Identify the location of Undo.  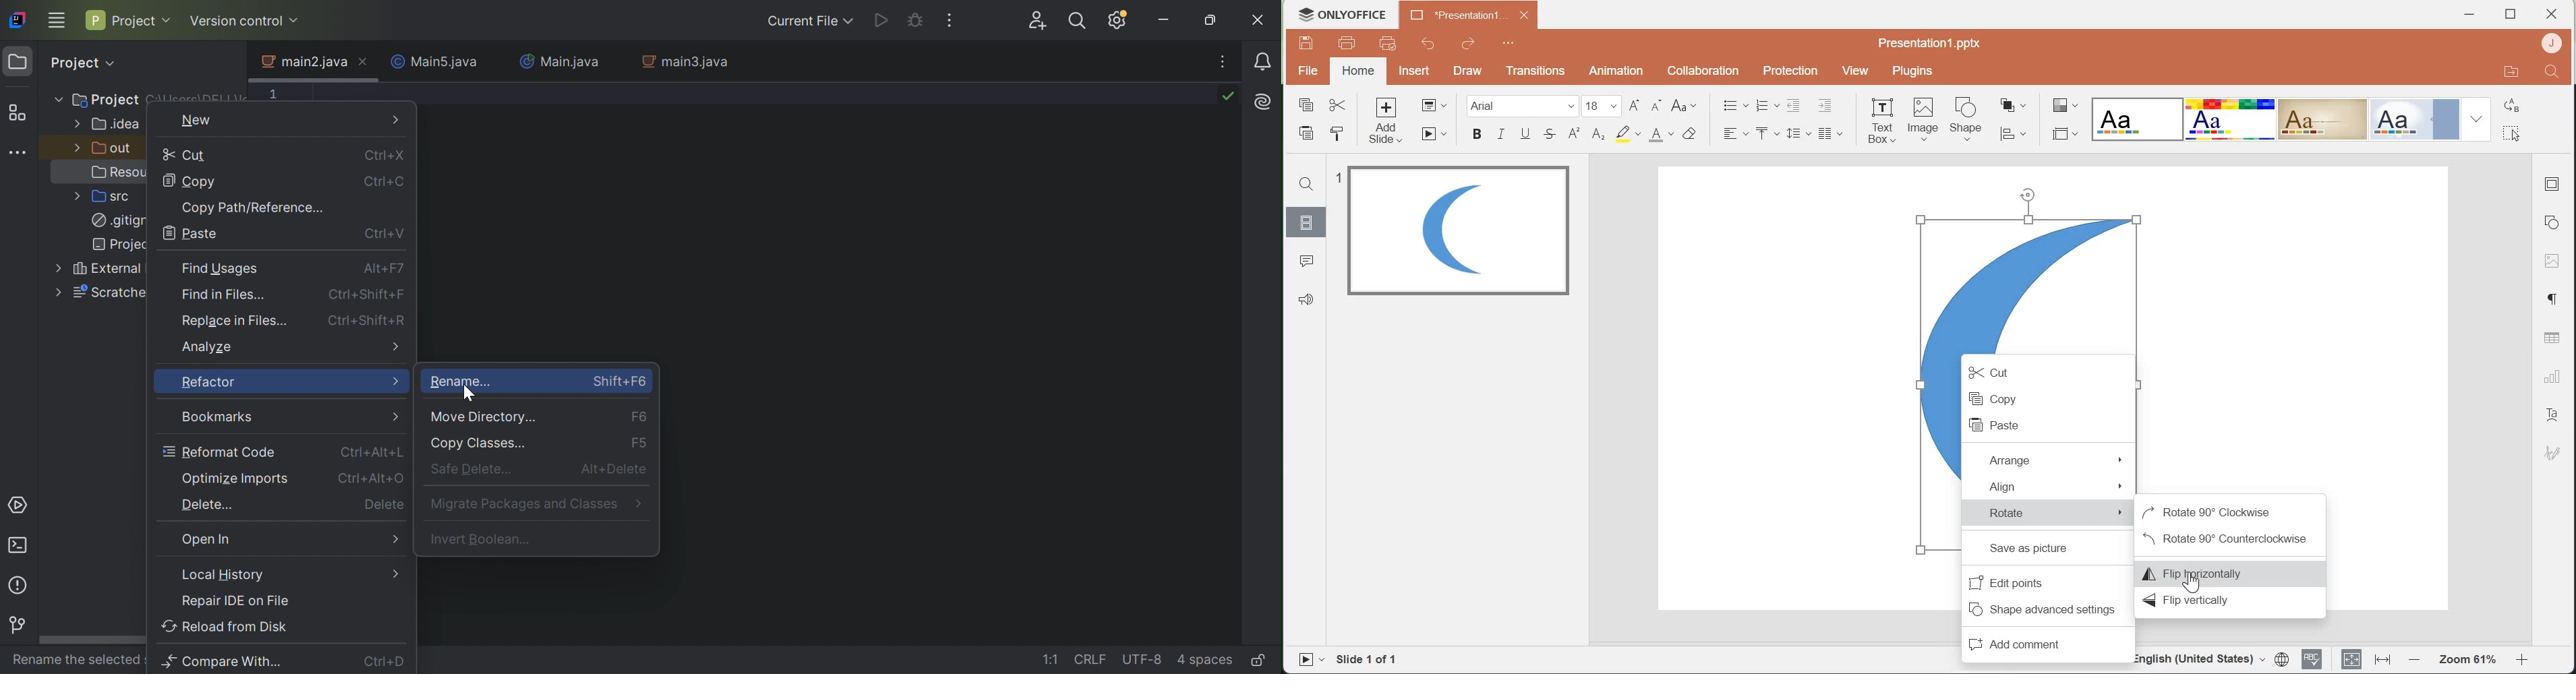
(1427, 44).